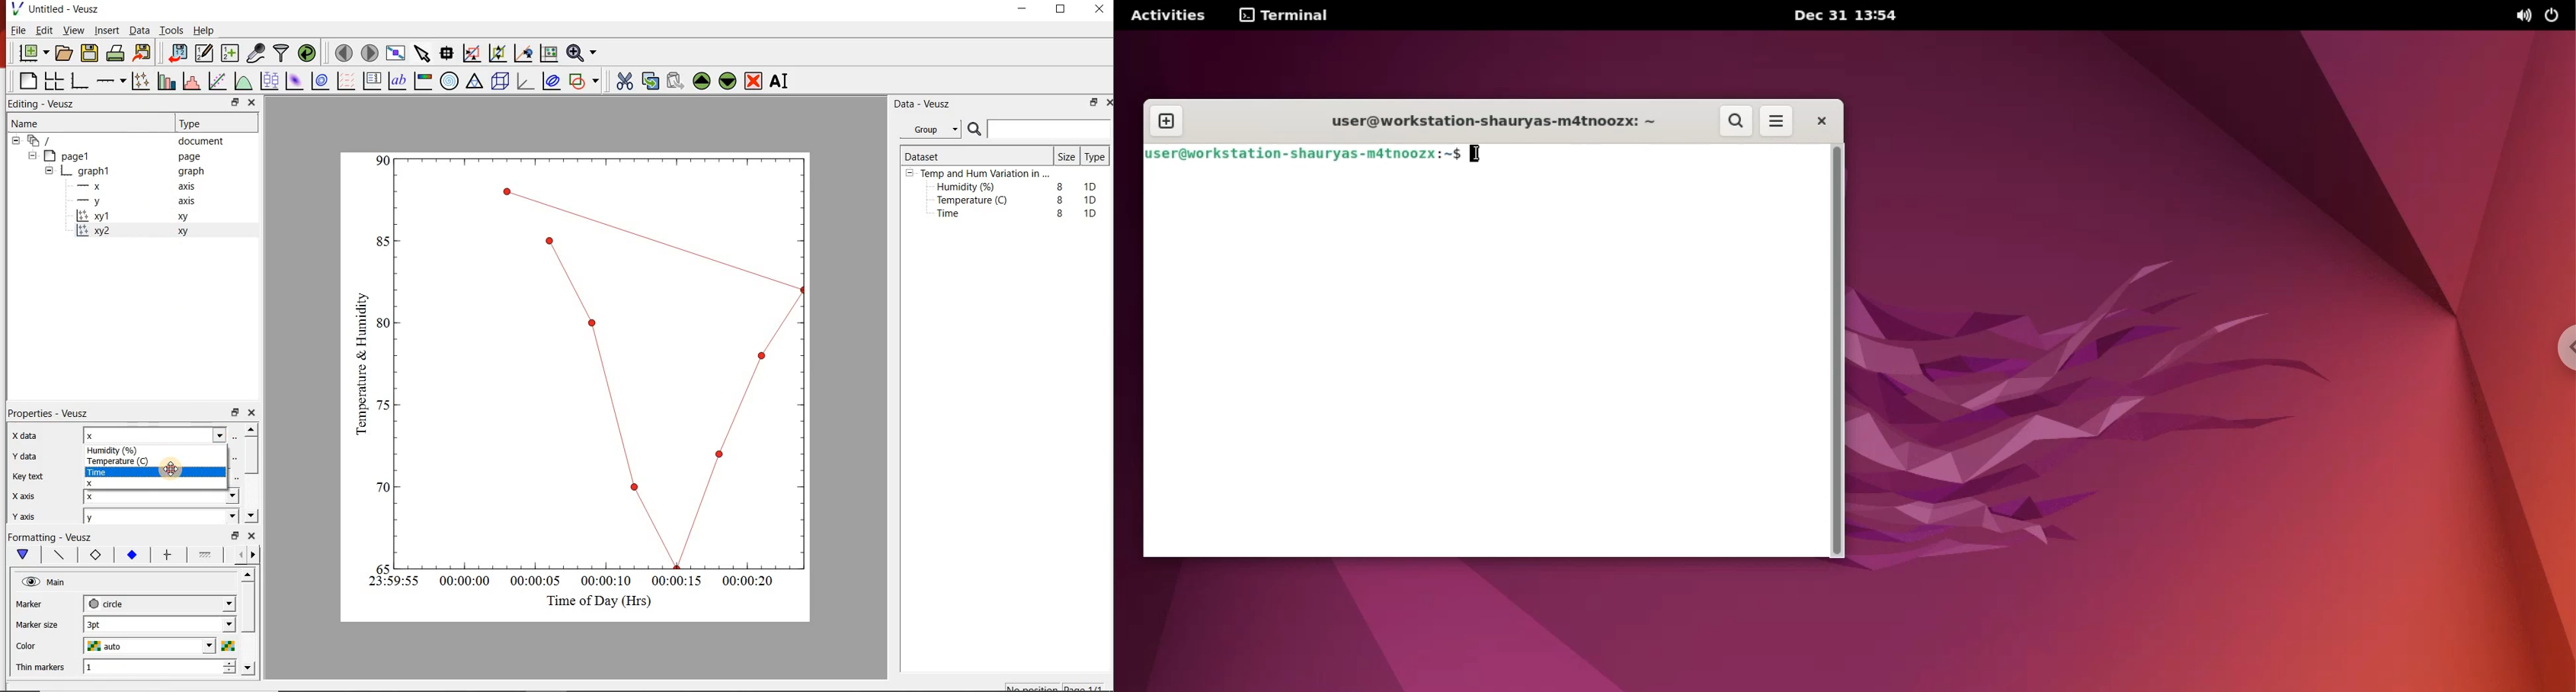  What do you see at coordinates (15, 30) in the screenshot?
I see `File` at bounding box center [15, 30].